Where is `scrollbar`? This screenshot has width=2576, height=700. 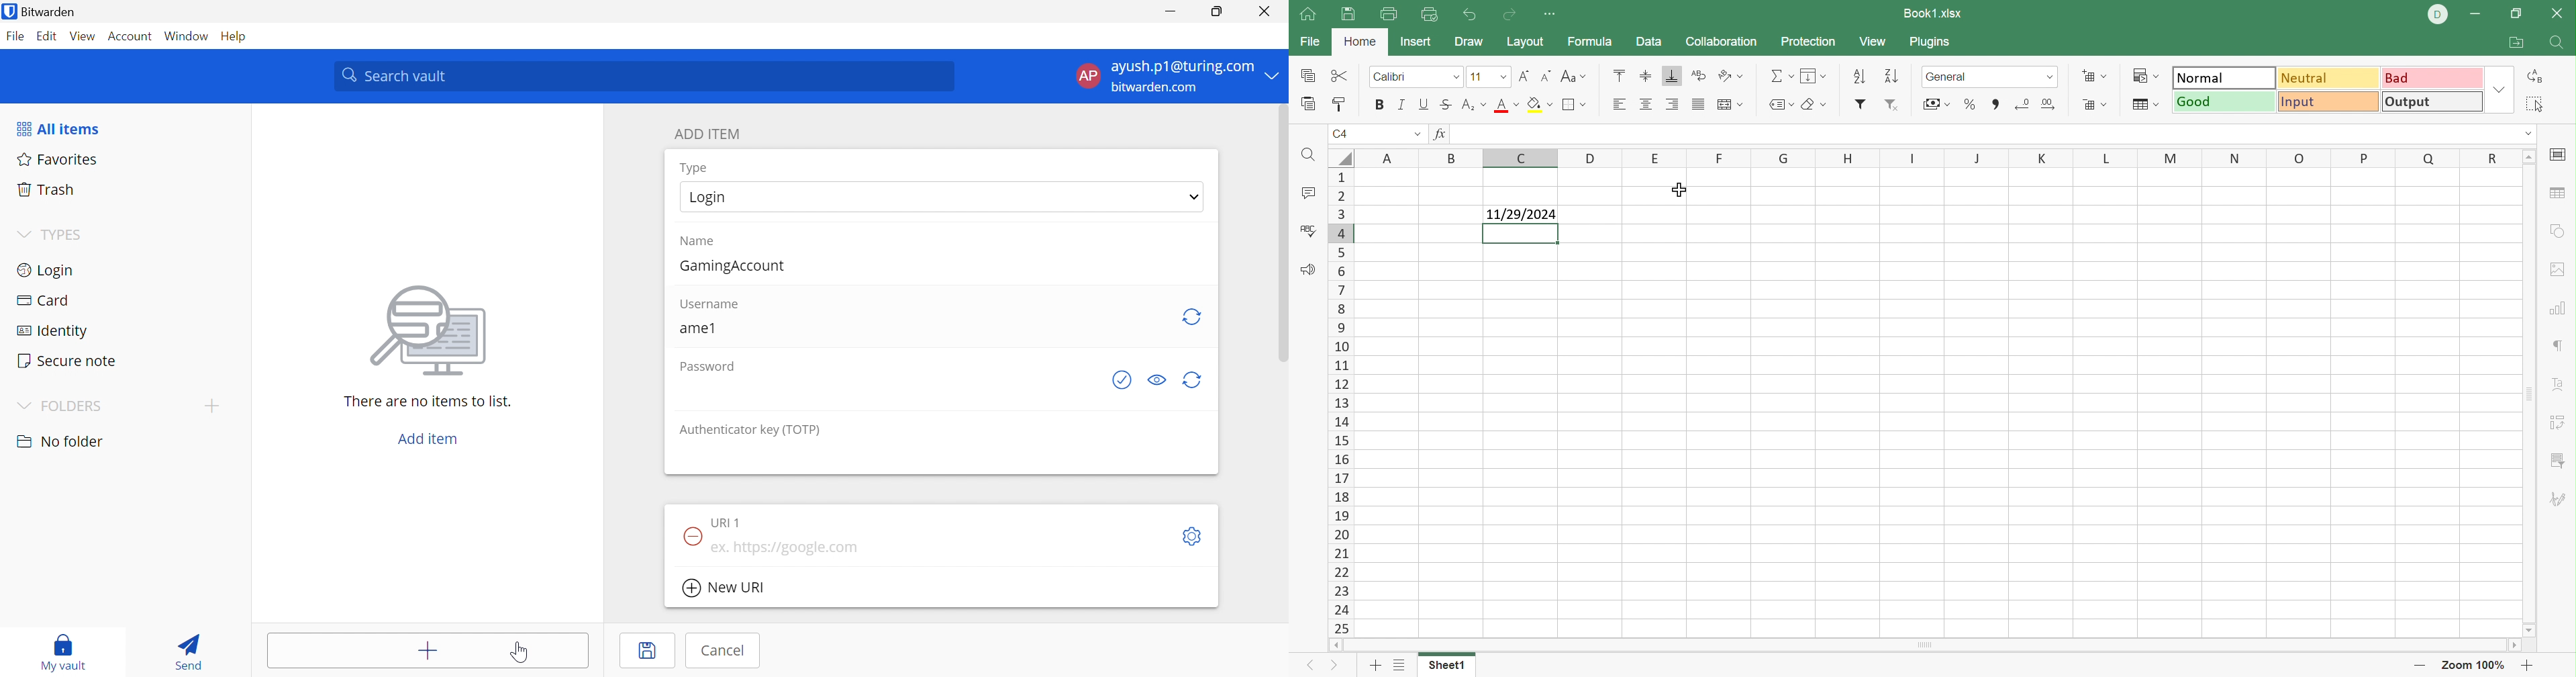 scrollbar is located at coordinates (1281, 242).